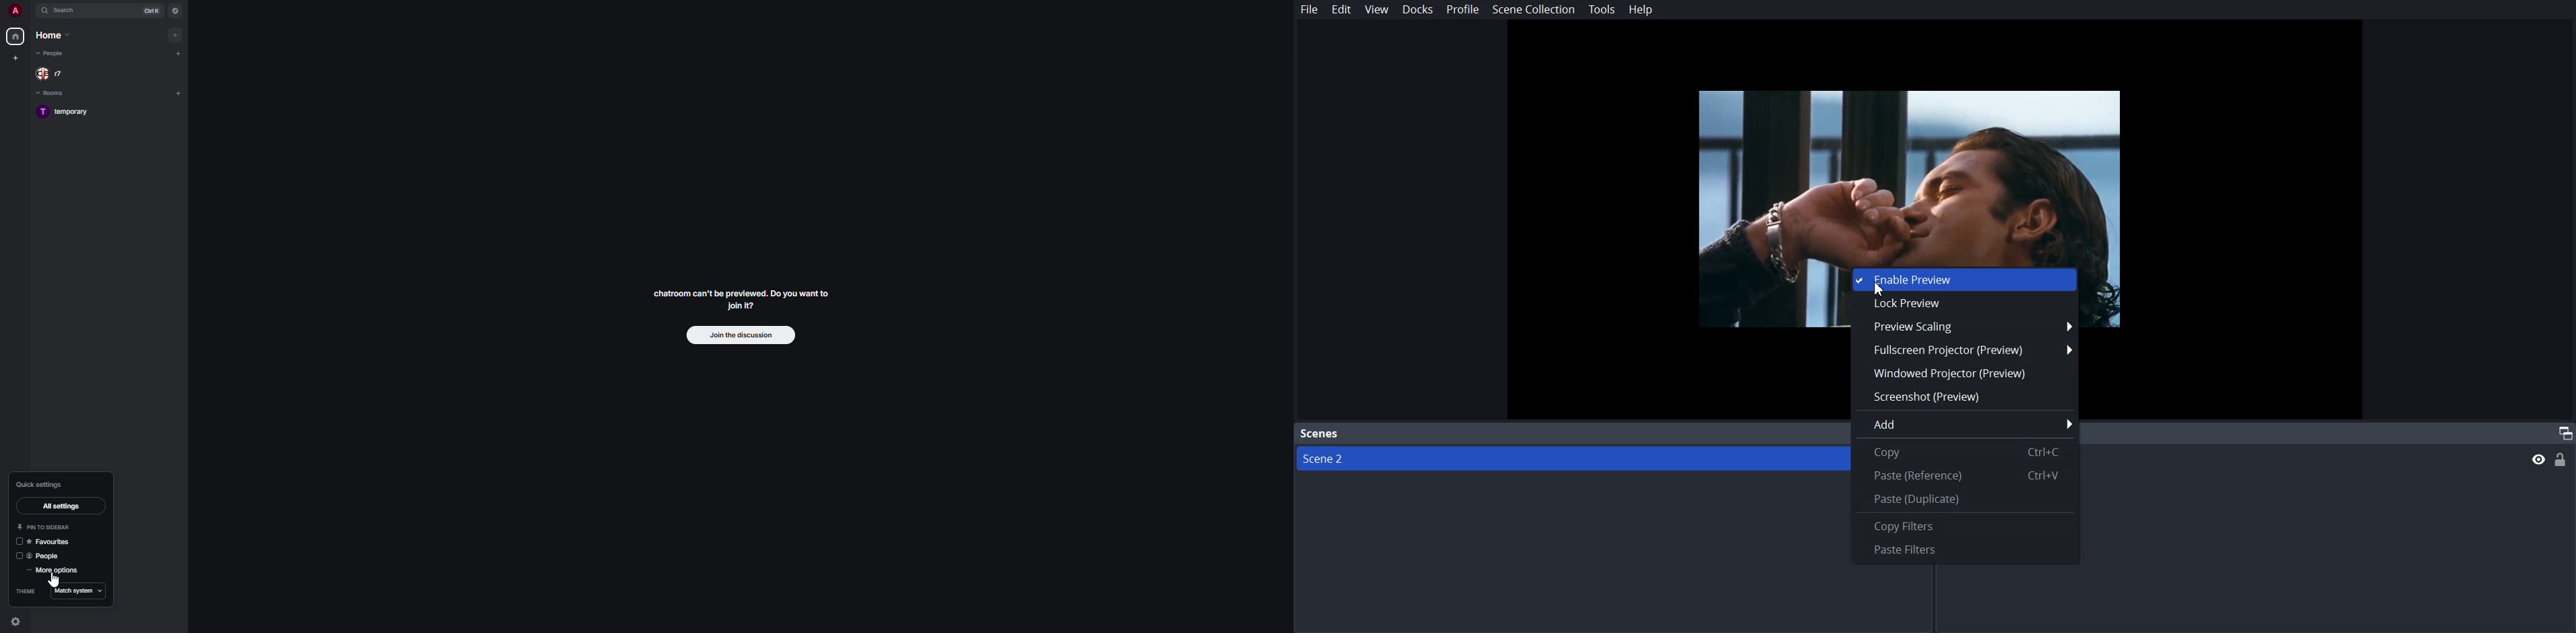 The image size is (2576, 644). I want to click on join chatroom, so click(742, 298).